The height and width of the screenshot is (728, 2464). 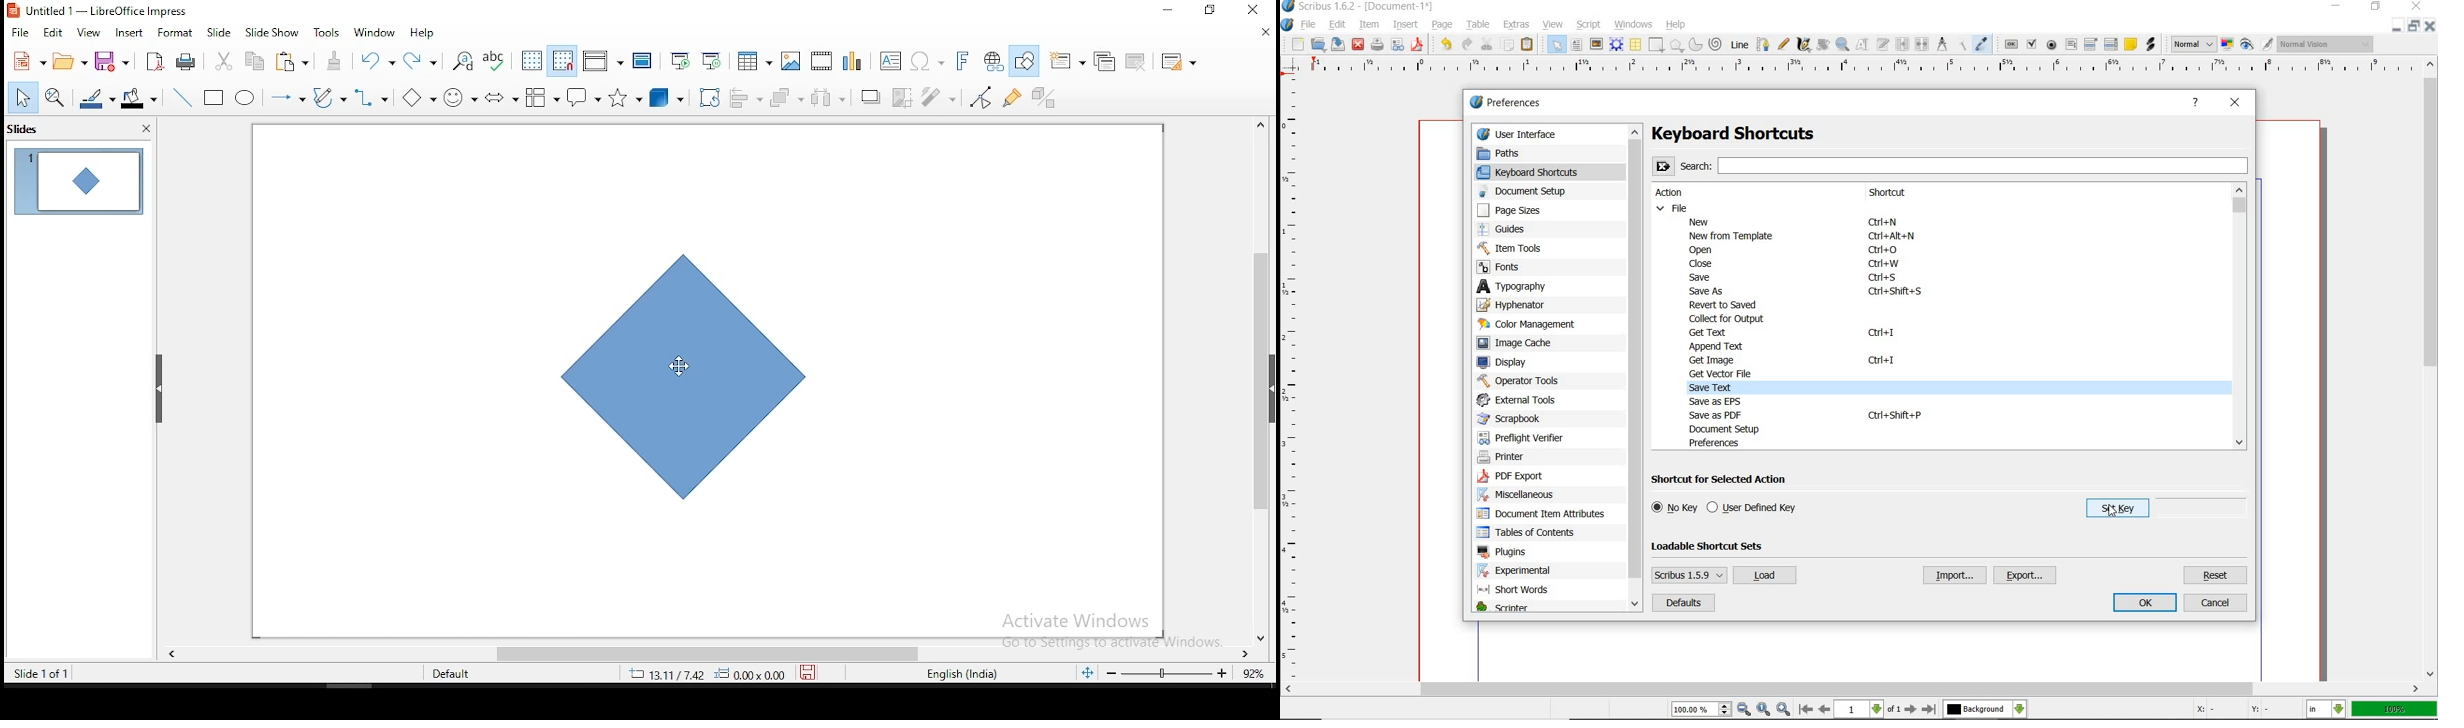 What do you see at coordinates (2113, 509) in the screenshot?
I see `mouse pointer` at bounding box center [2113, 509].